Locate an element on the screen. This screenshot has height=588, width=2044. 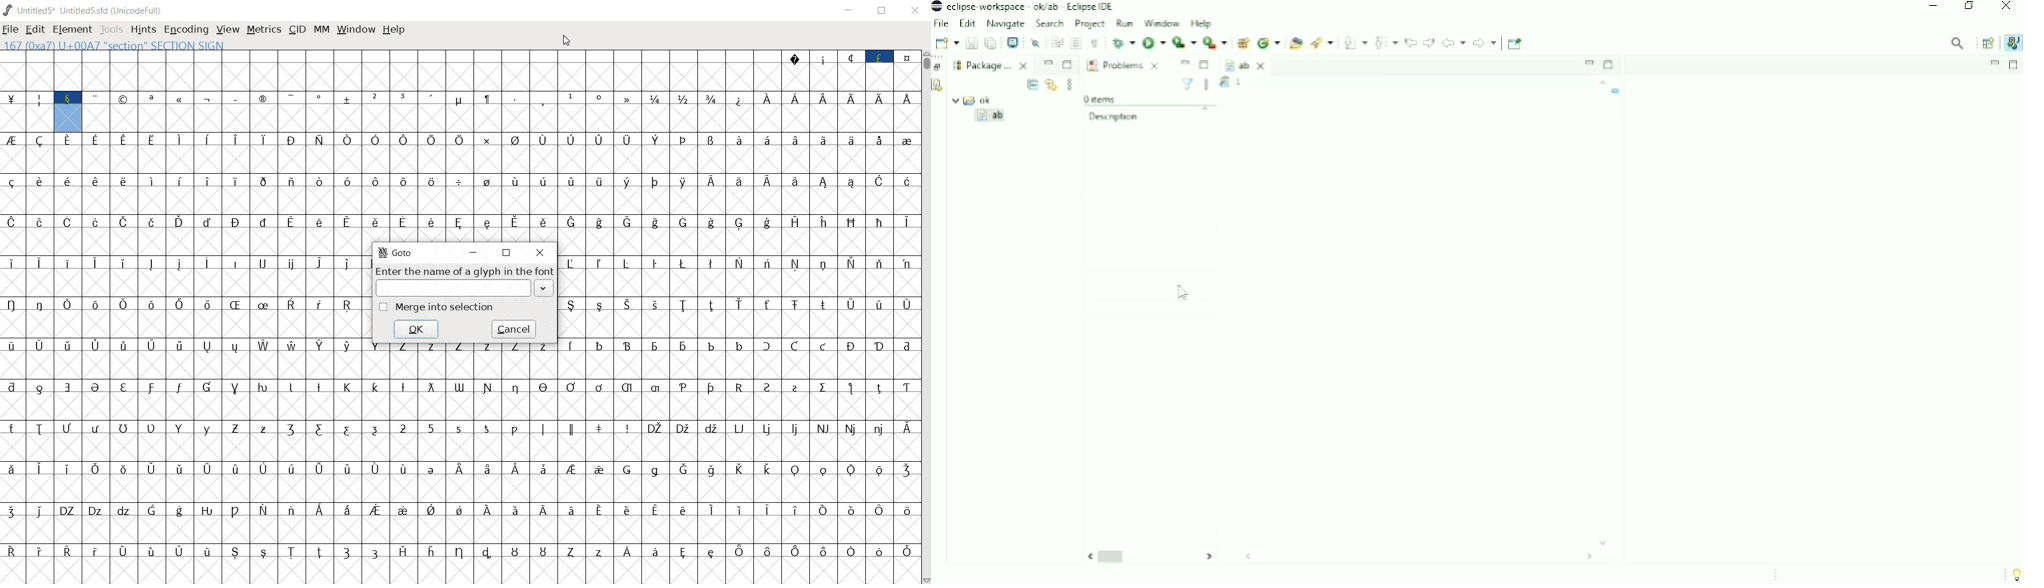
metrics is located at coordinates (263, 30).